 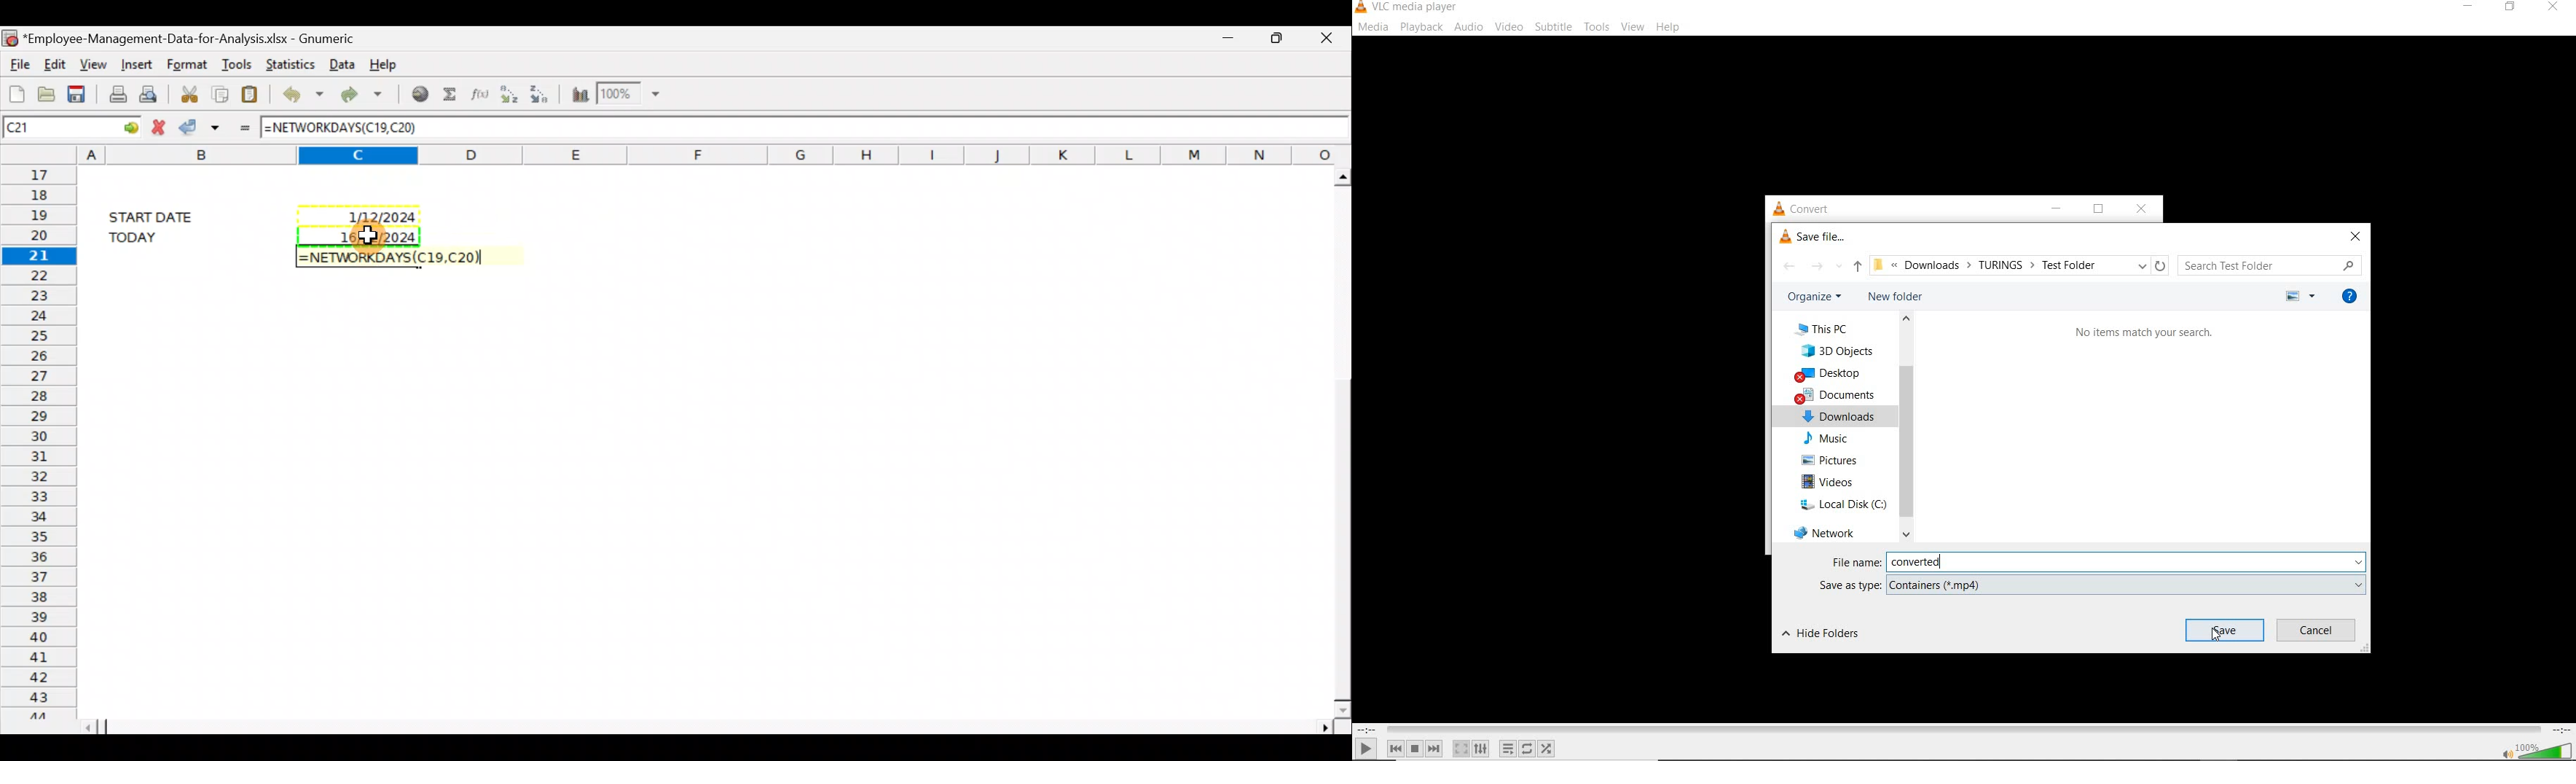 I want to click on playback, so click(x=1421, y=27).